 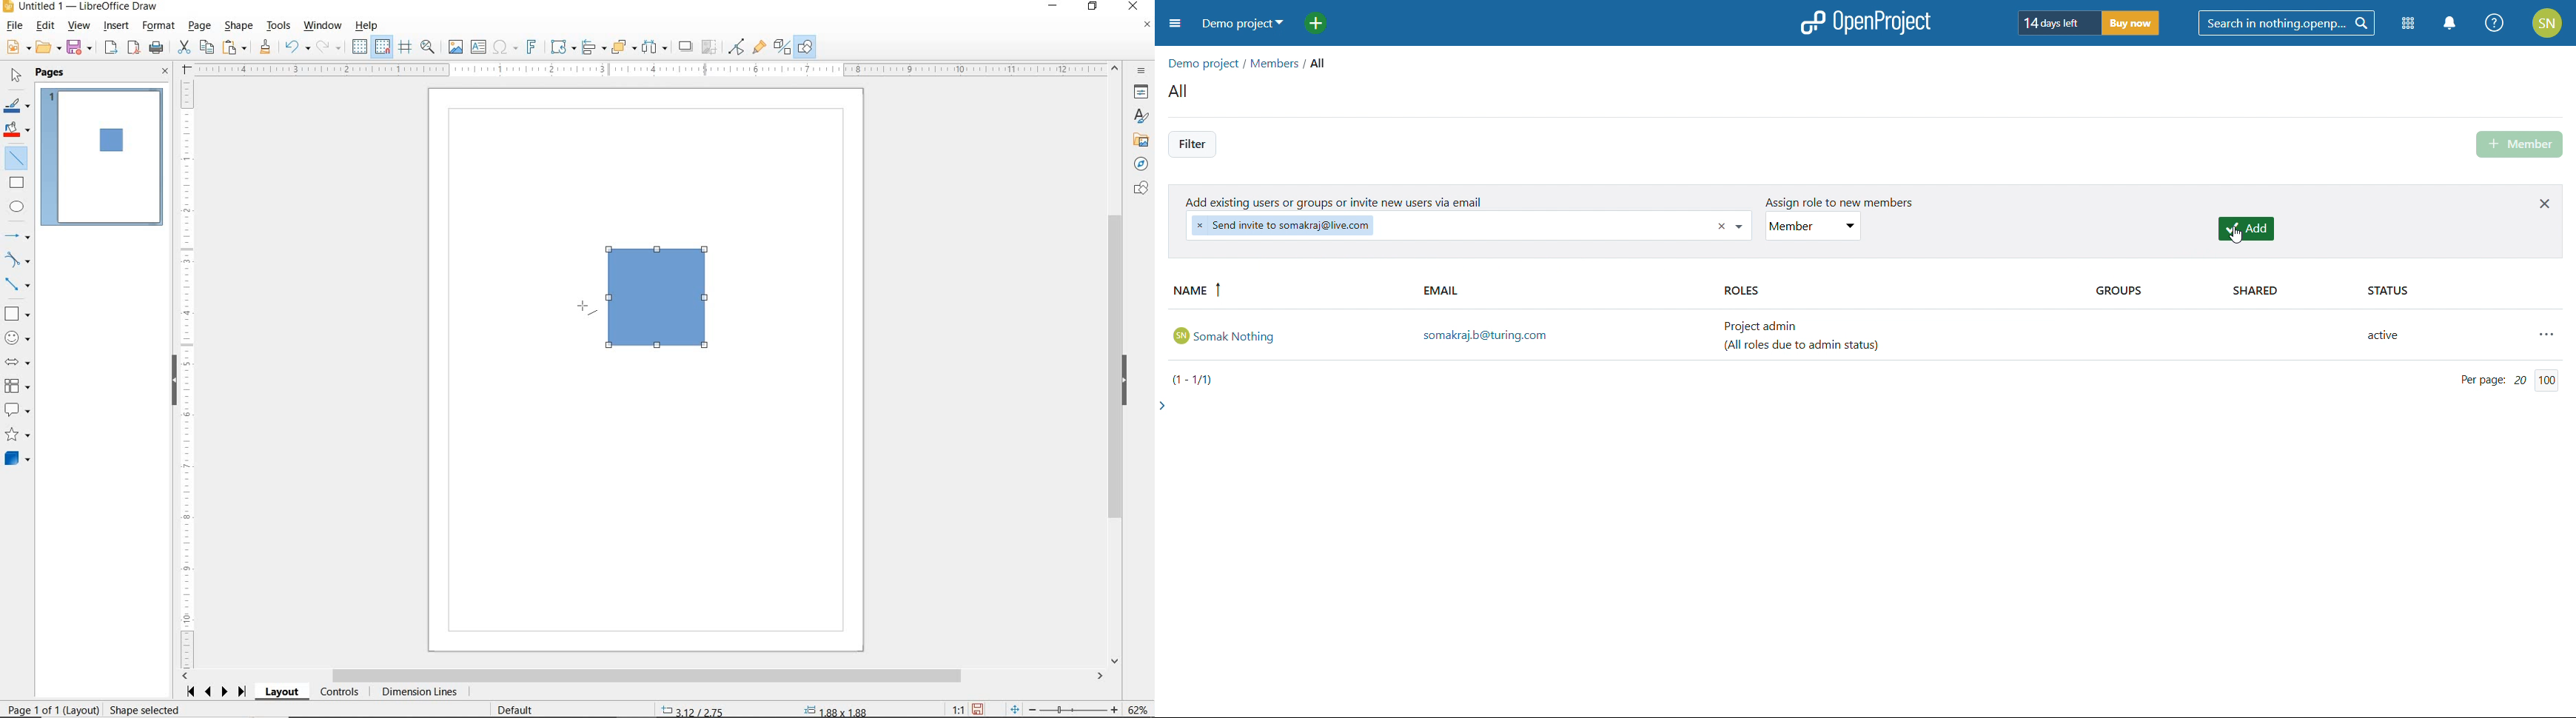 What do you see at coordinates (978, 709) in the screenshot?
I see `SAVE` at bounding box center [978, 709].